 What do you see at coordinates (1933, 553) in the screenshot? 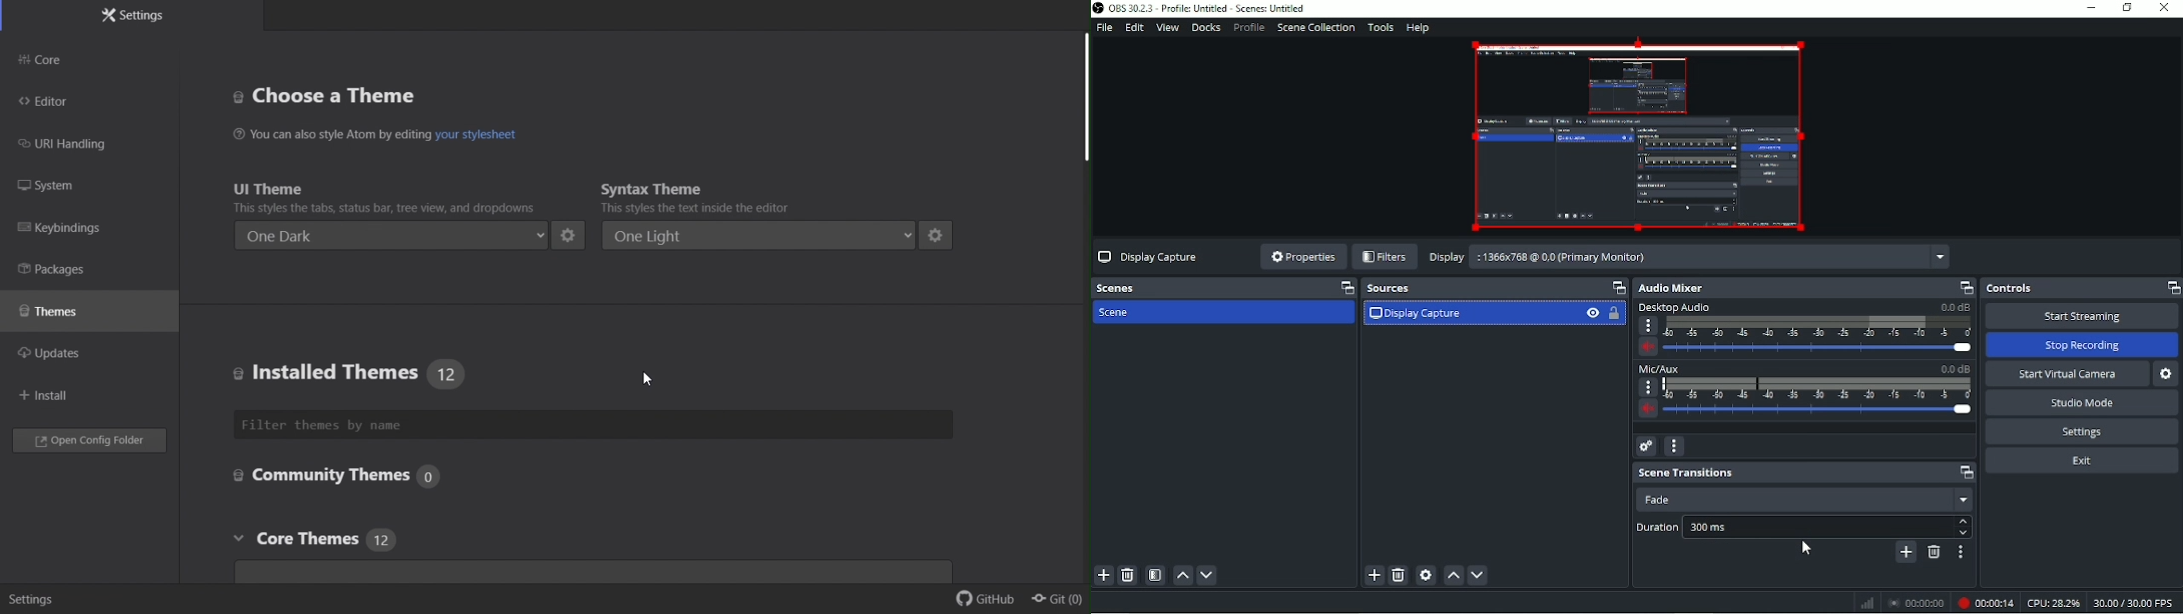
I see `Remove configurable transition` at bounding box center [1933, 553].